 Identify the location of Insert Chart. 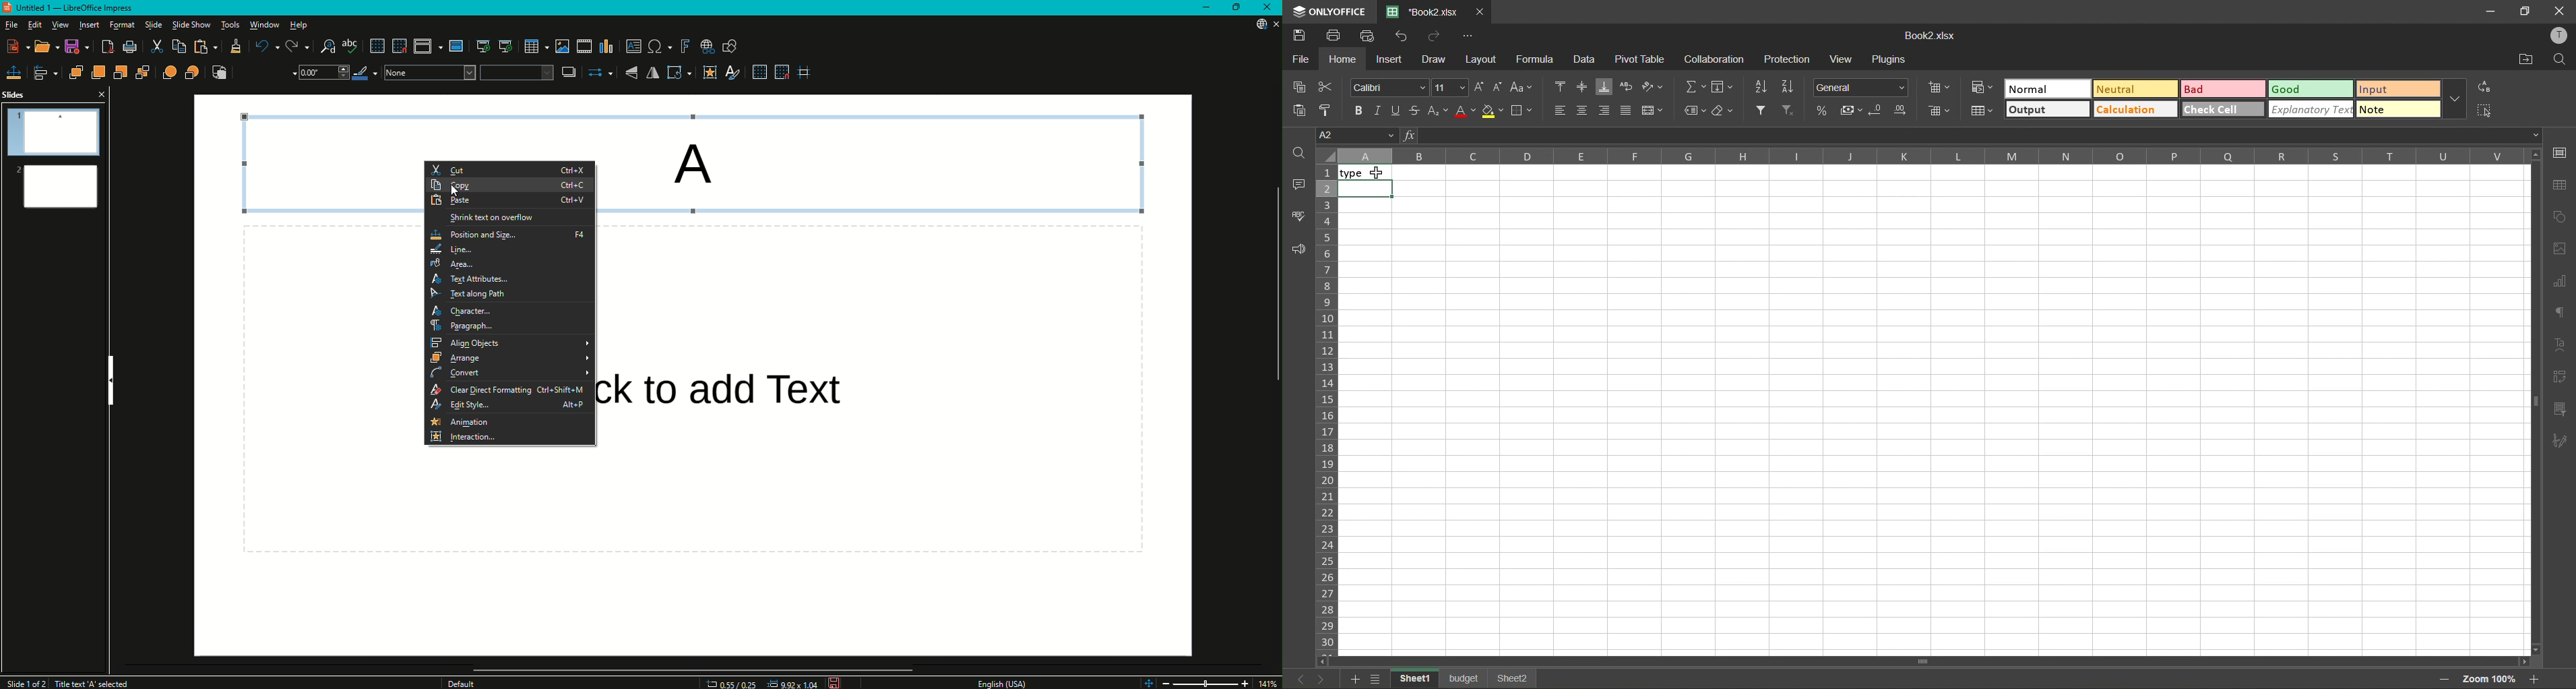
(607, 45).